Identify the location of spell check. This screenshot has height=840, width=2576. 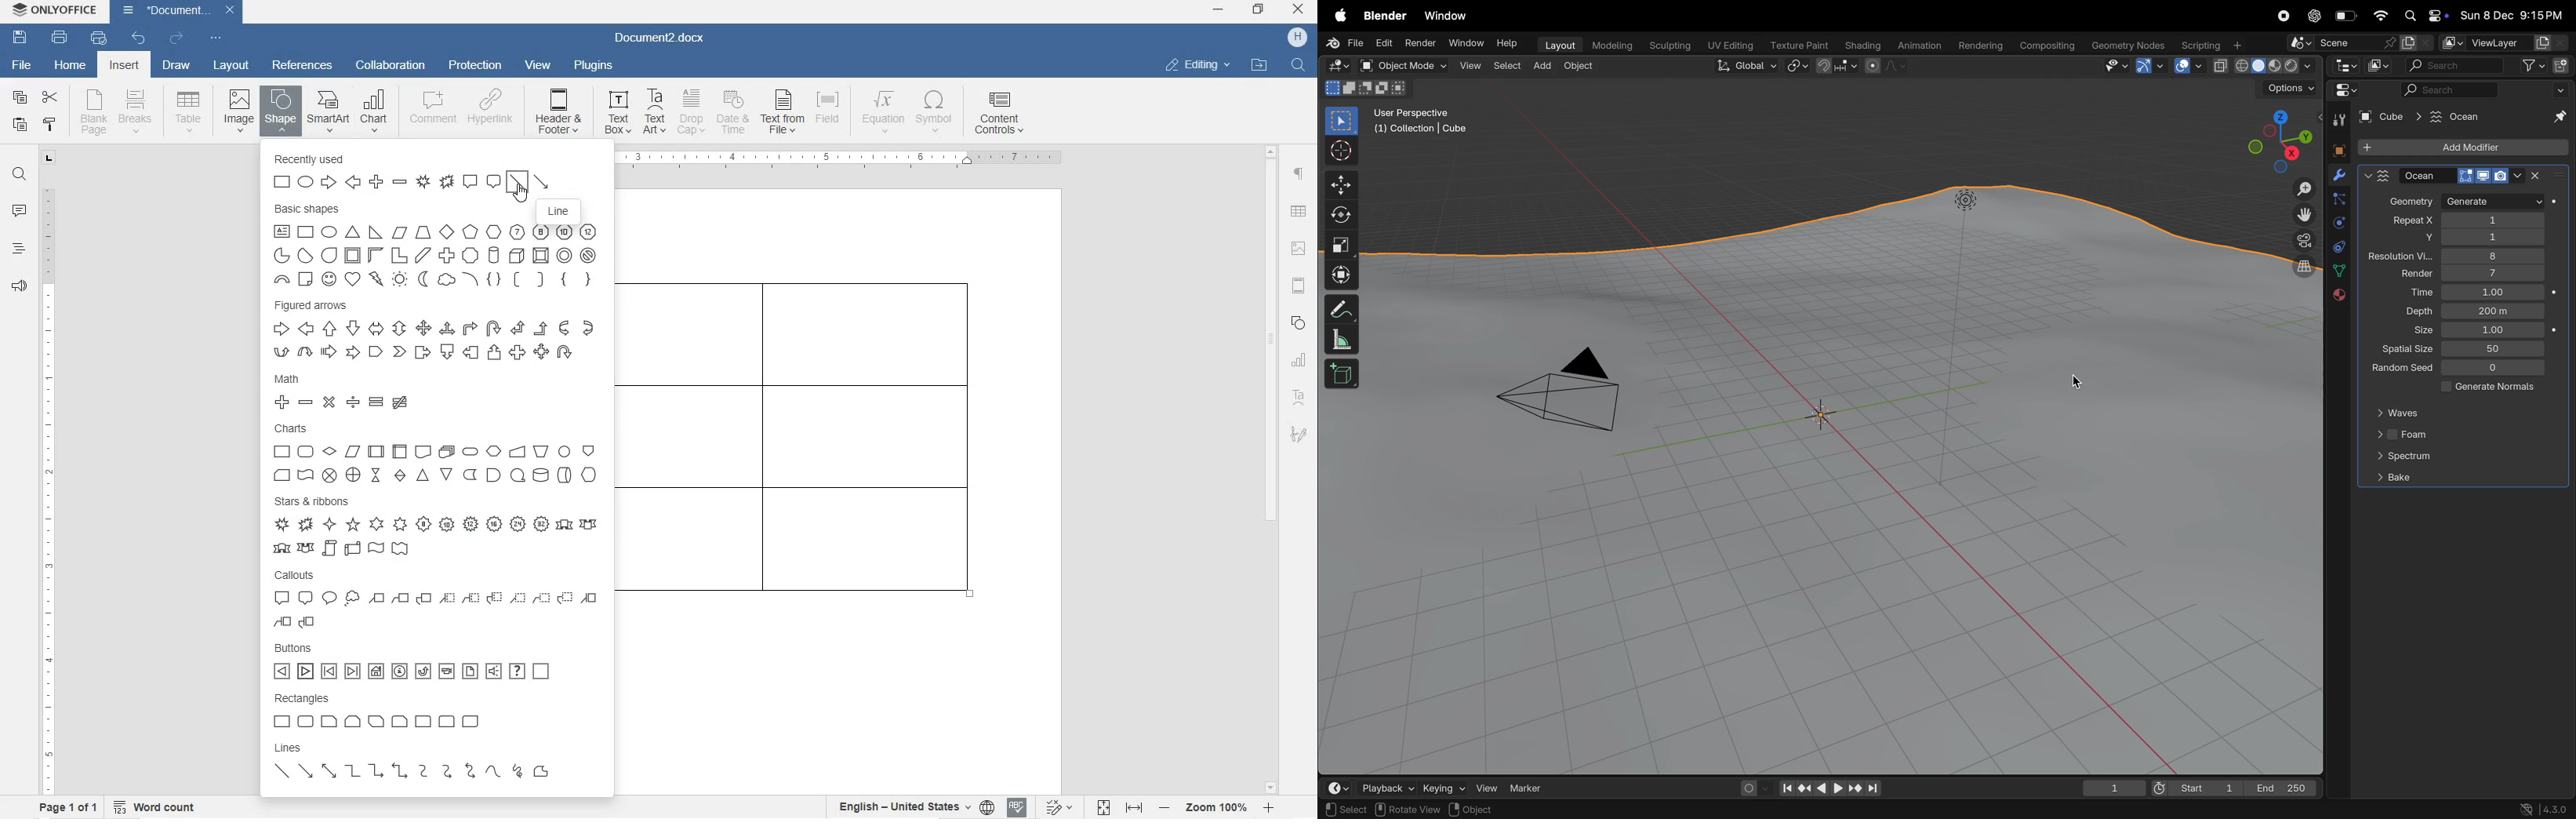
(1017, 809).